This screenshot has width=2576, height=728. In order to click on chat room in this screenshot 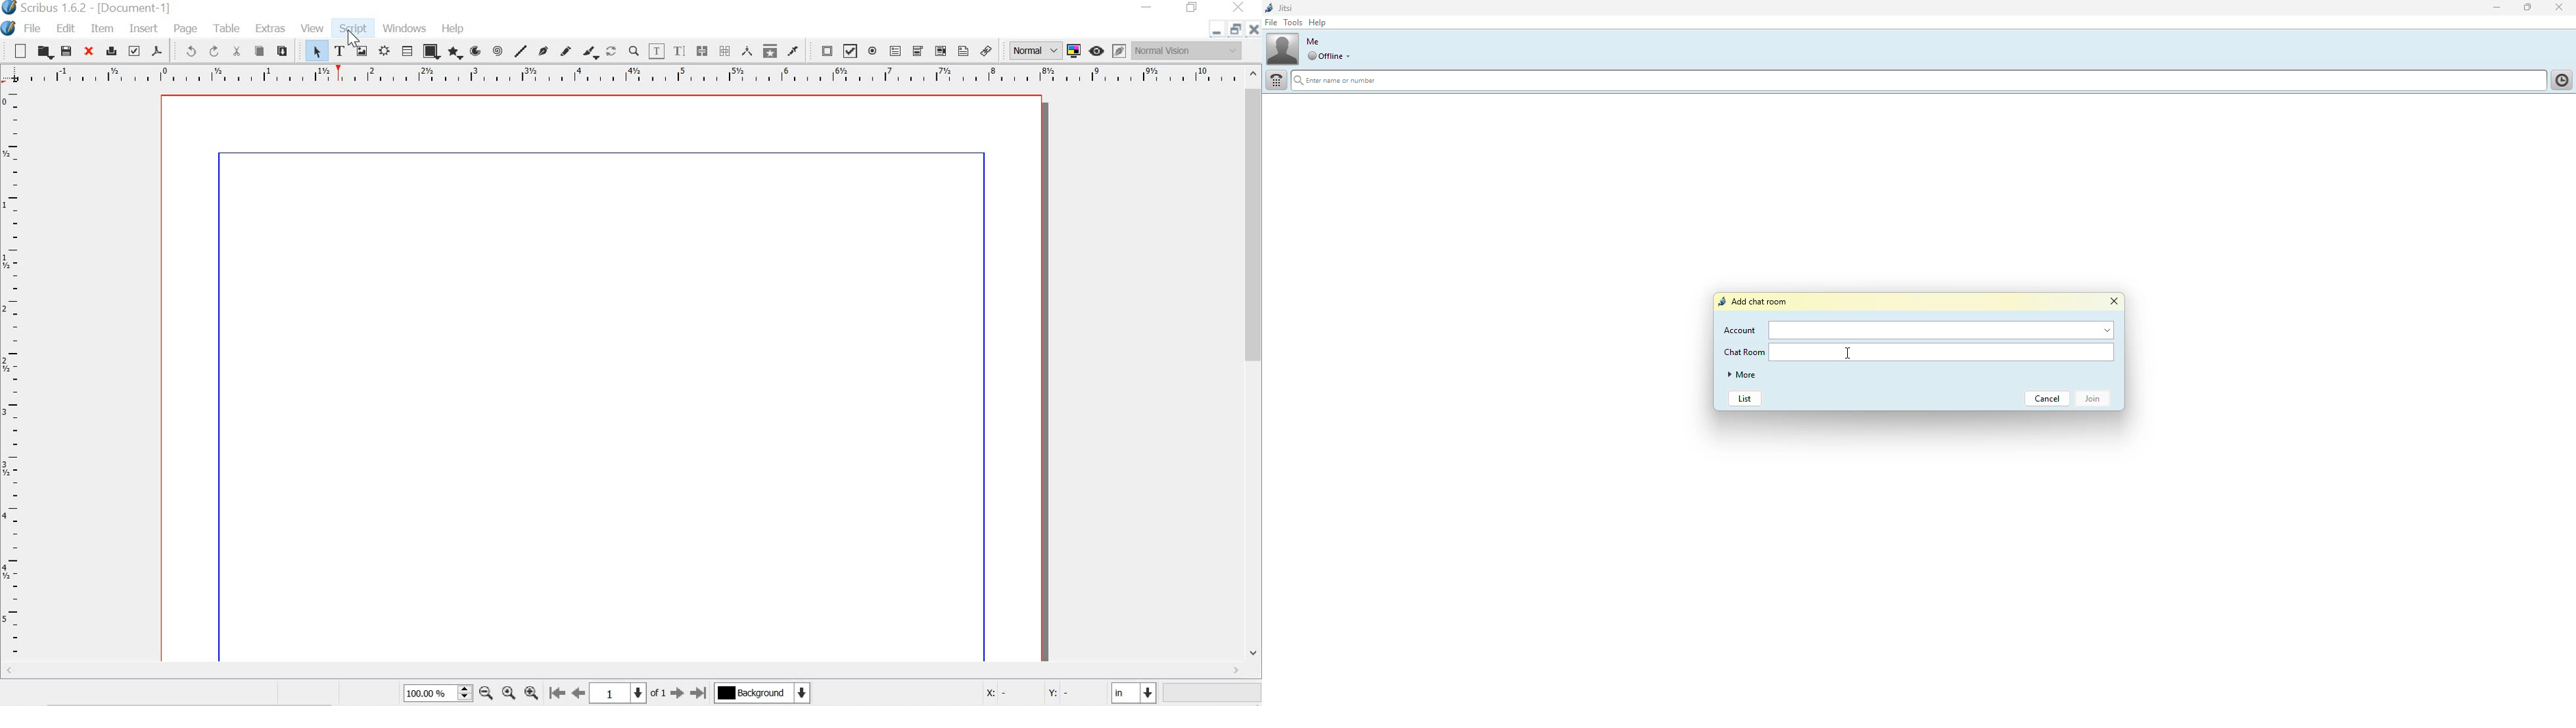, I will do `click(1746, 352)`.